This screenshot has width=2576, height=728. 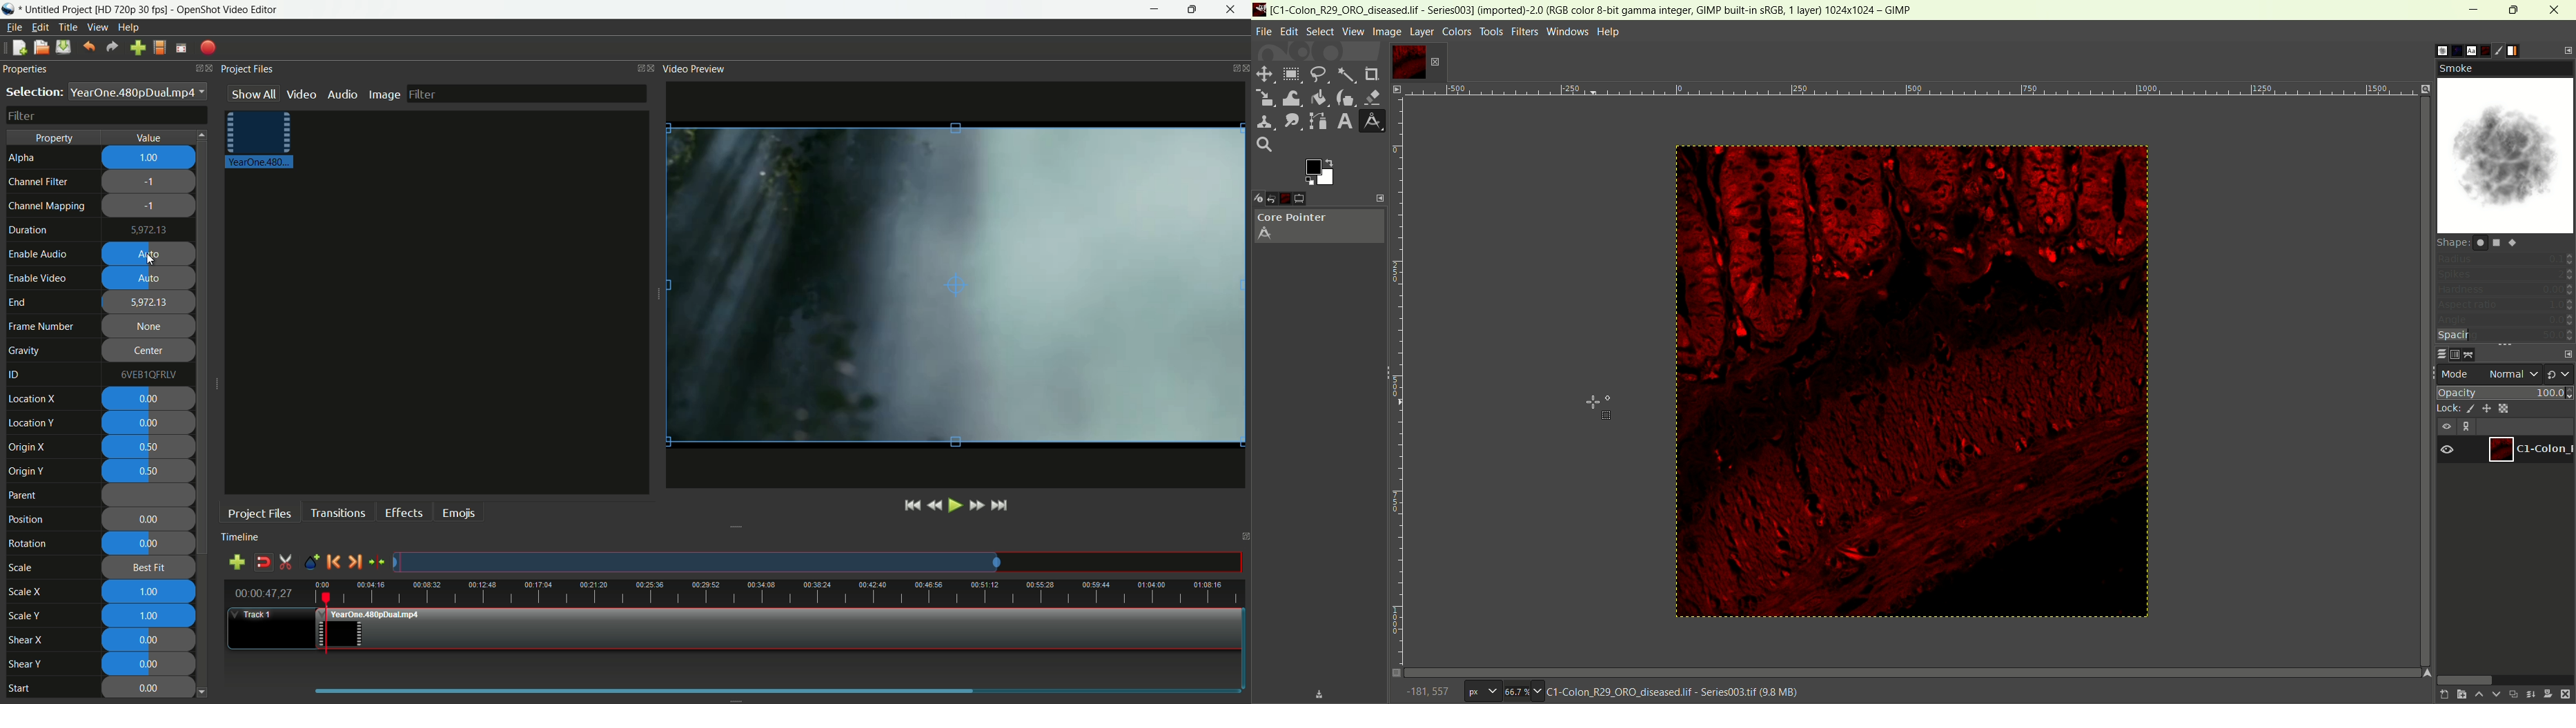 What do you see at coordinates (1263, 121) in the screenshot?
I see `clone tool` at bounding box center [1263, 121].